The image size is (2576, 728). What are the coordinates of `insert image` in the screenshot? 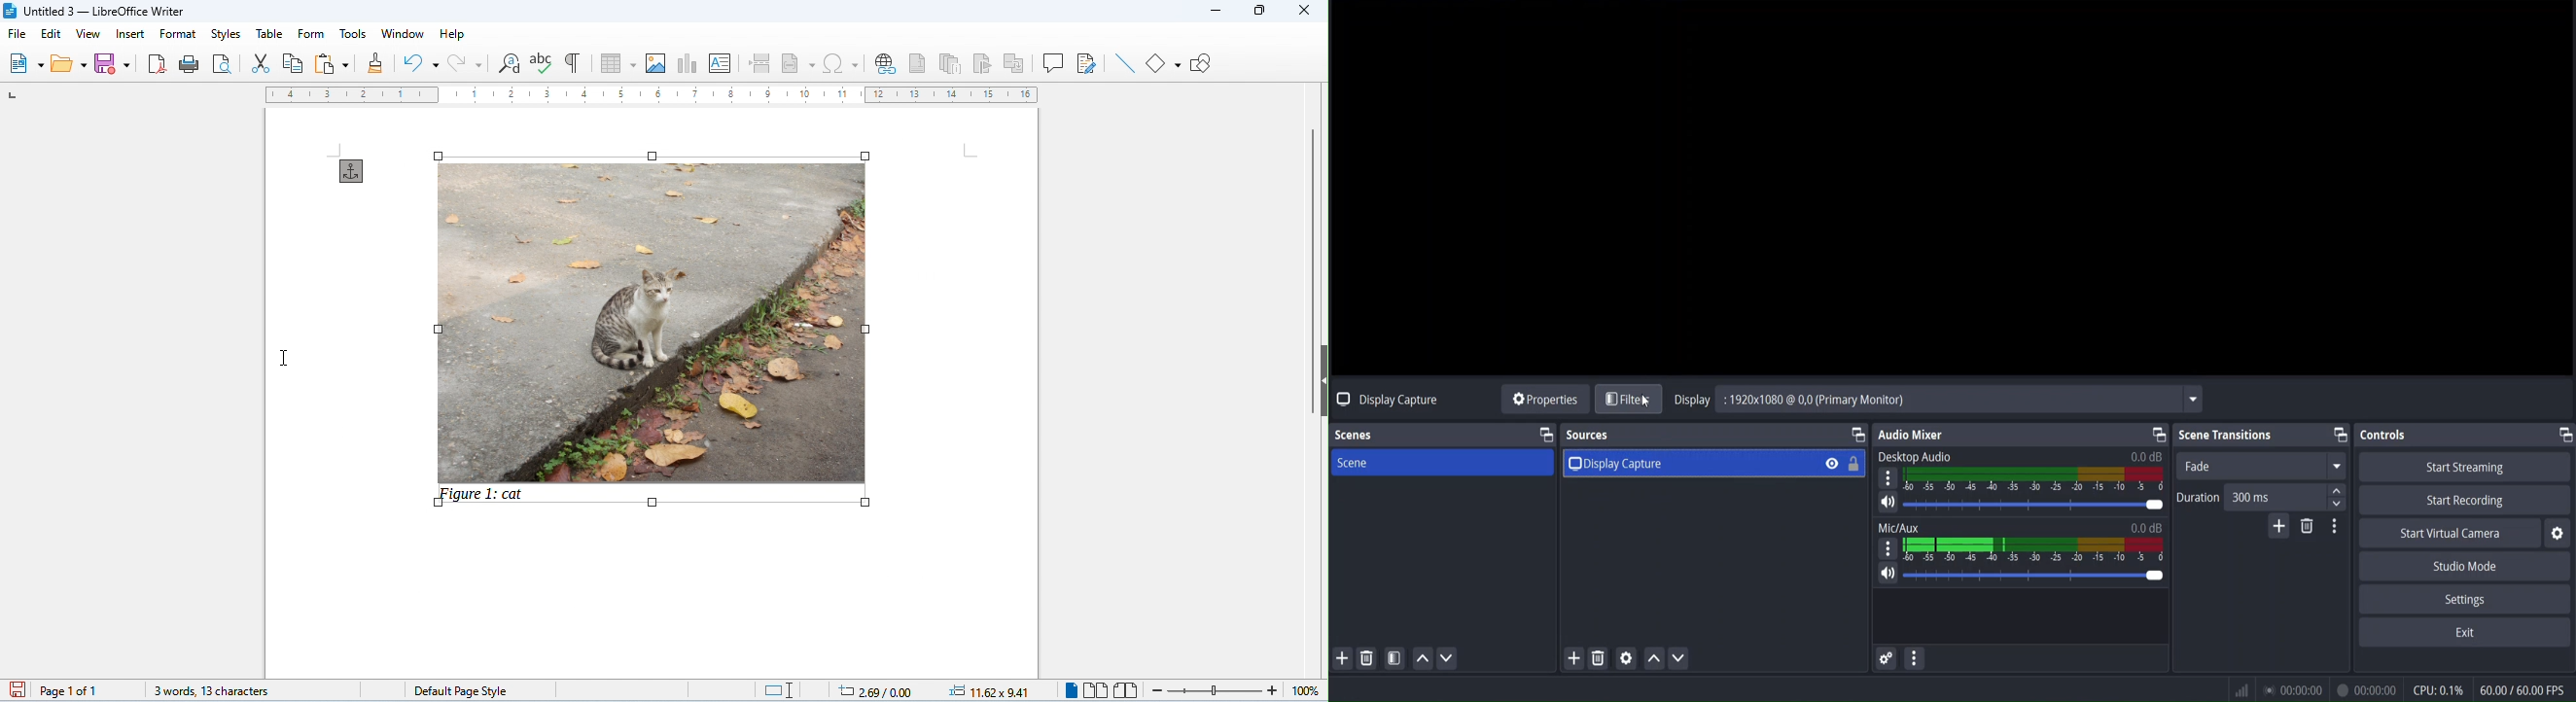 It's located at (656, 64).